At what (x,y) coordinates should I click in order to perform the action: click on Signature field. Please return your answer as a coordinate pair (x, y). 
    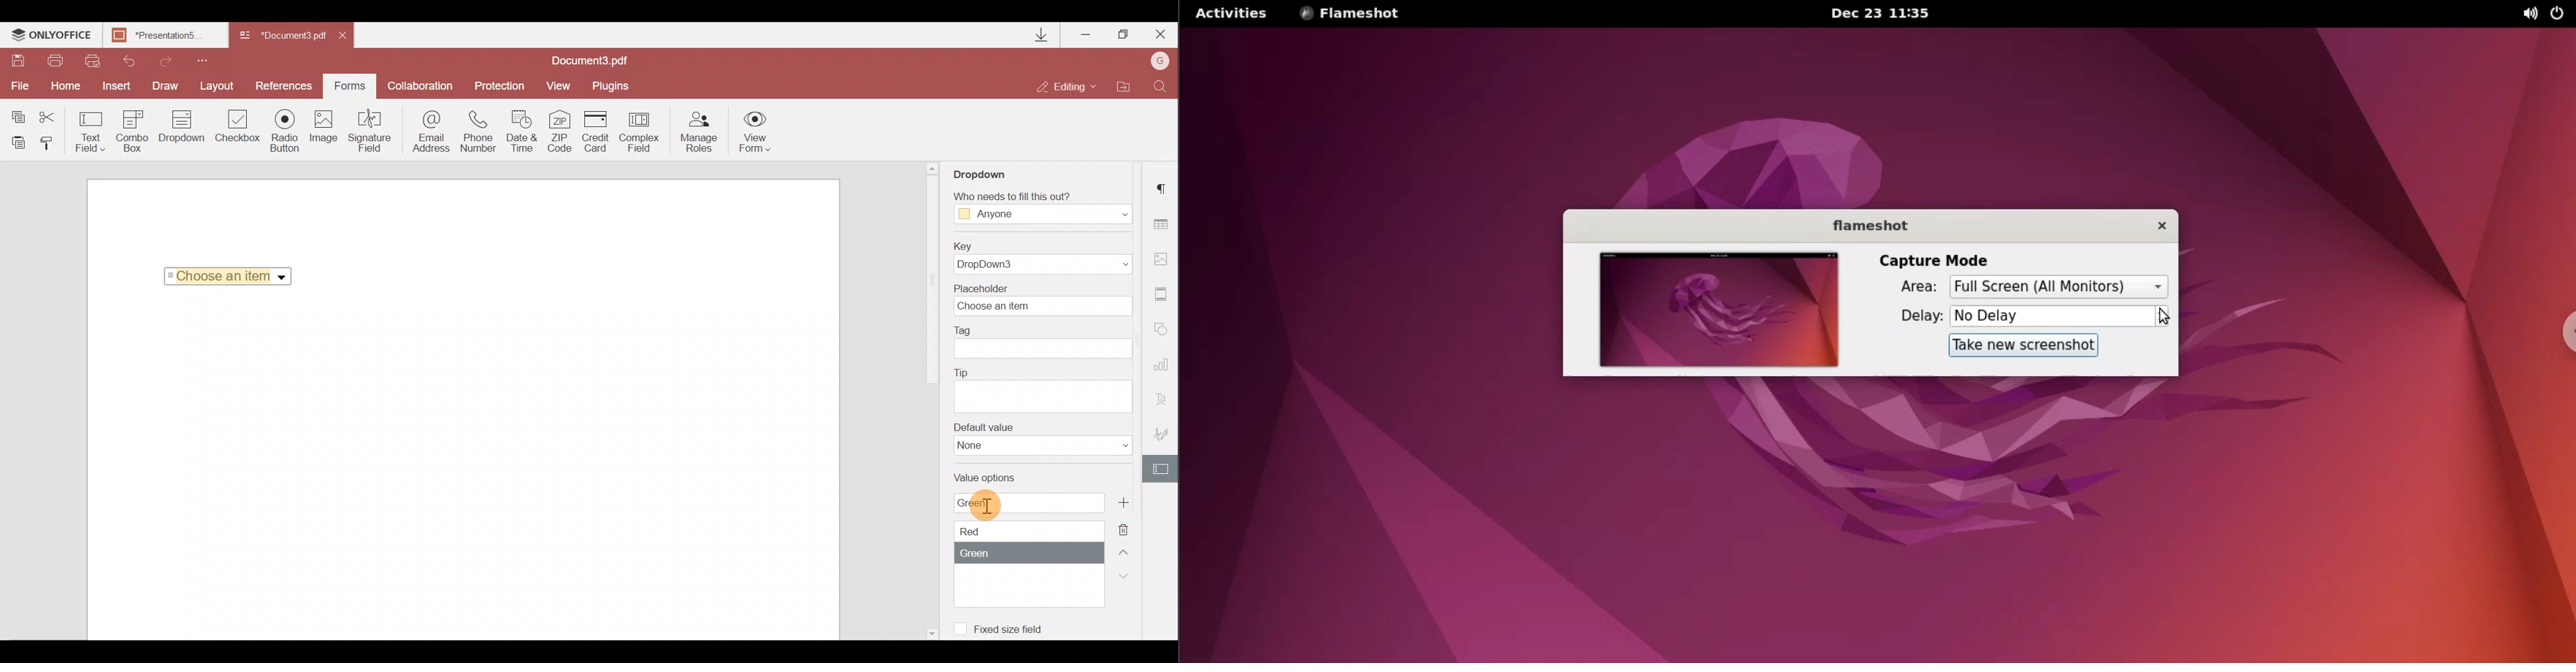
    Looking at the image, I should click on (371, 133).